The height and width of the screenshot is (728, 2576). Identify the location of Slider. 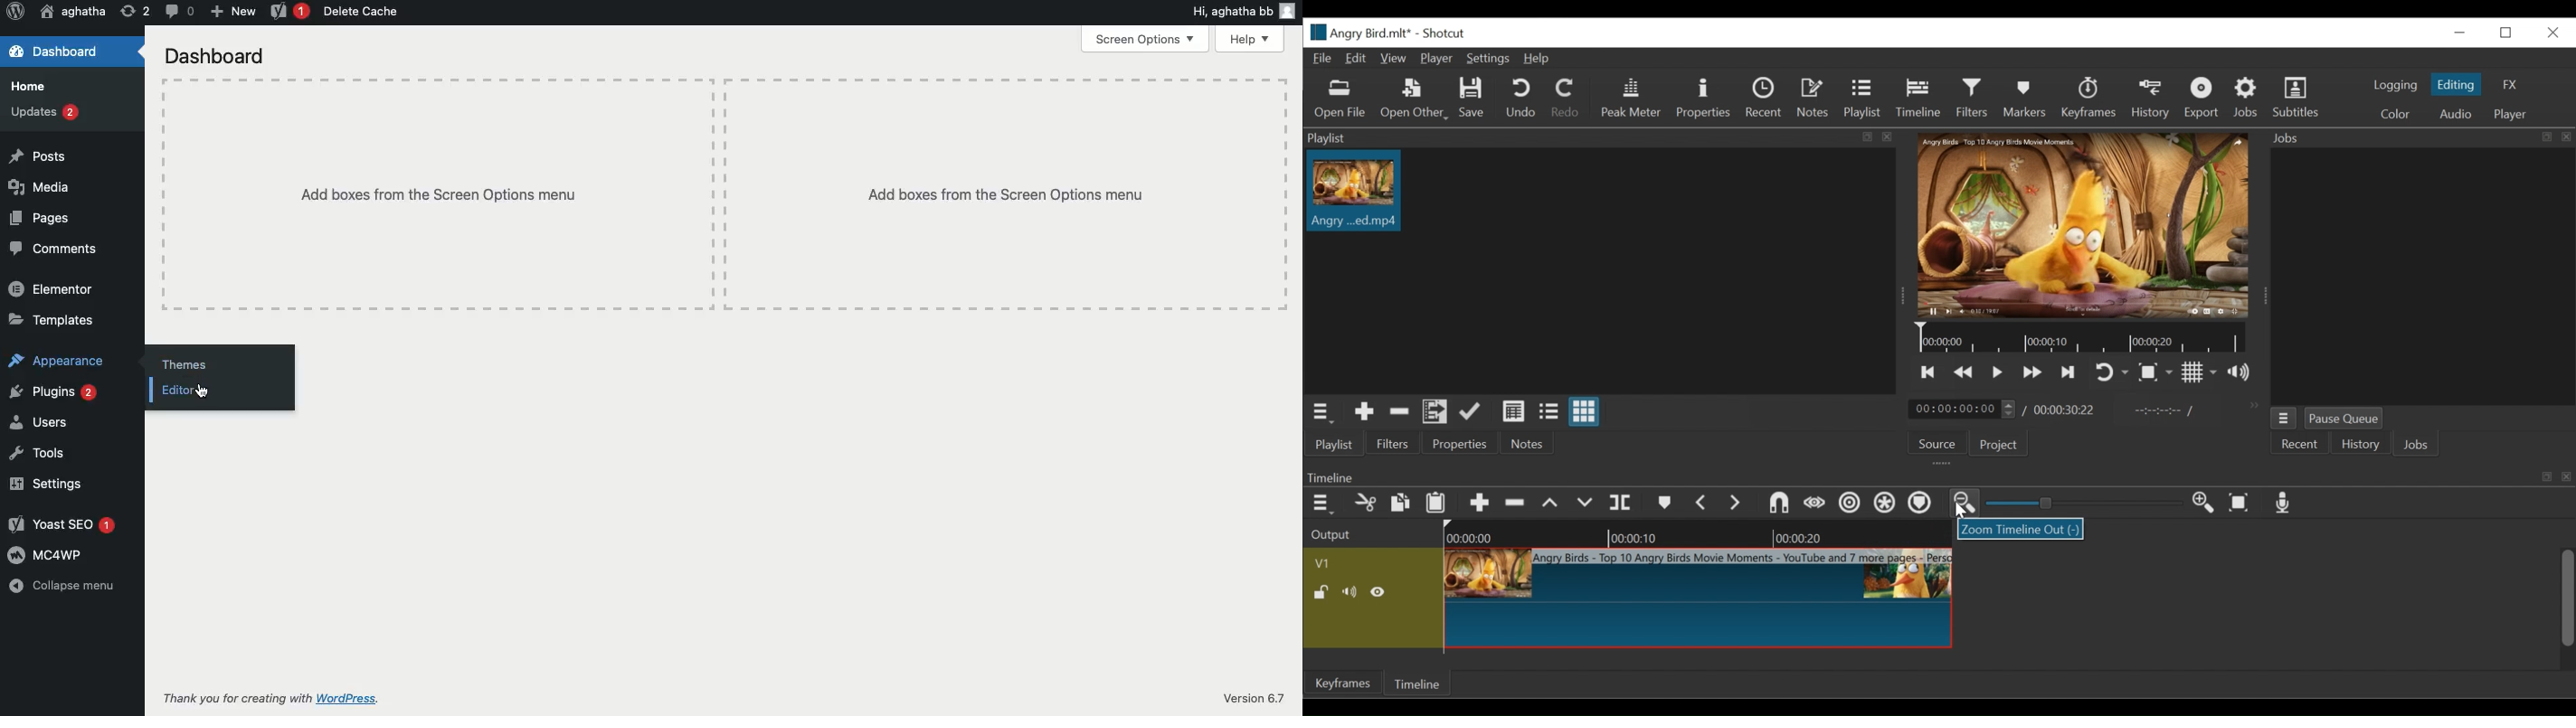
(2084, 503).